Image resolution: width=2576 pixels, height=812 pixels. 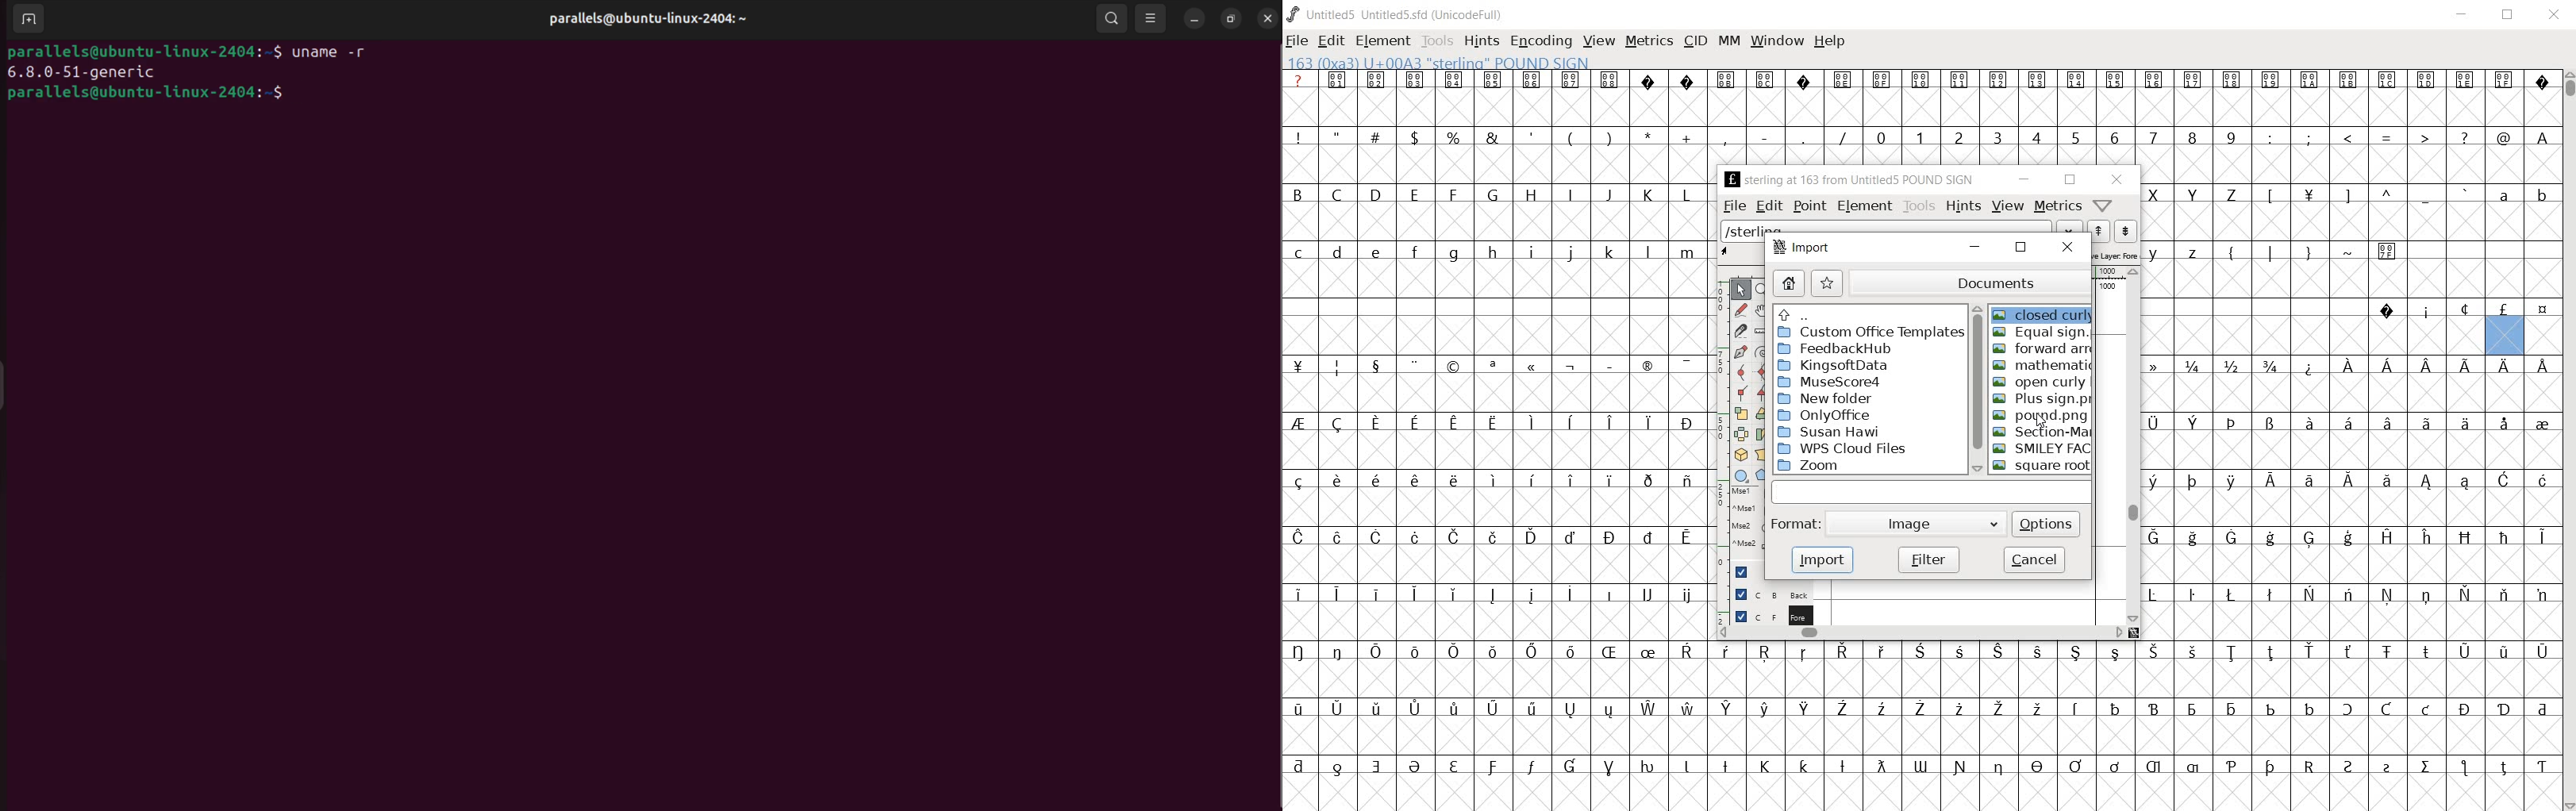 What do you see at coordinates (2058, 206) in the screenshot?
I see `metrics` at bounding box center [2058, 206].